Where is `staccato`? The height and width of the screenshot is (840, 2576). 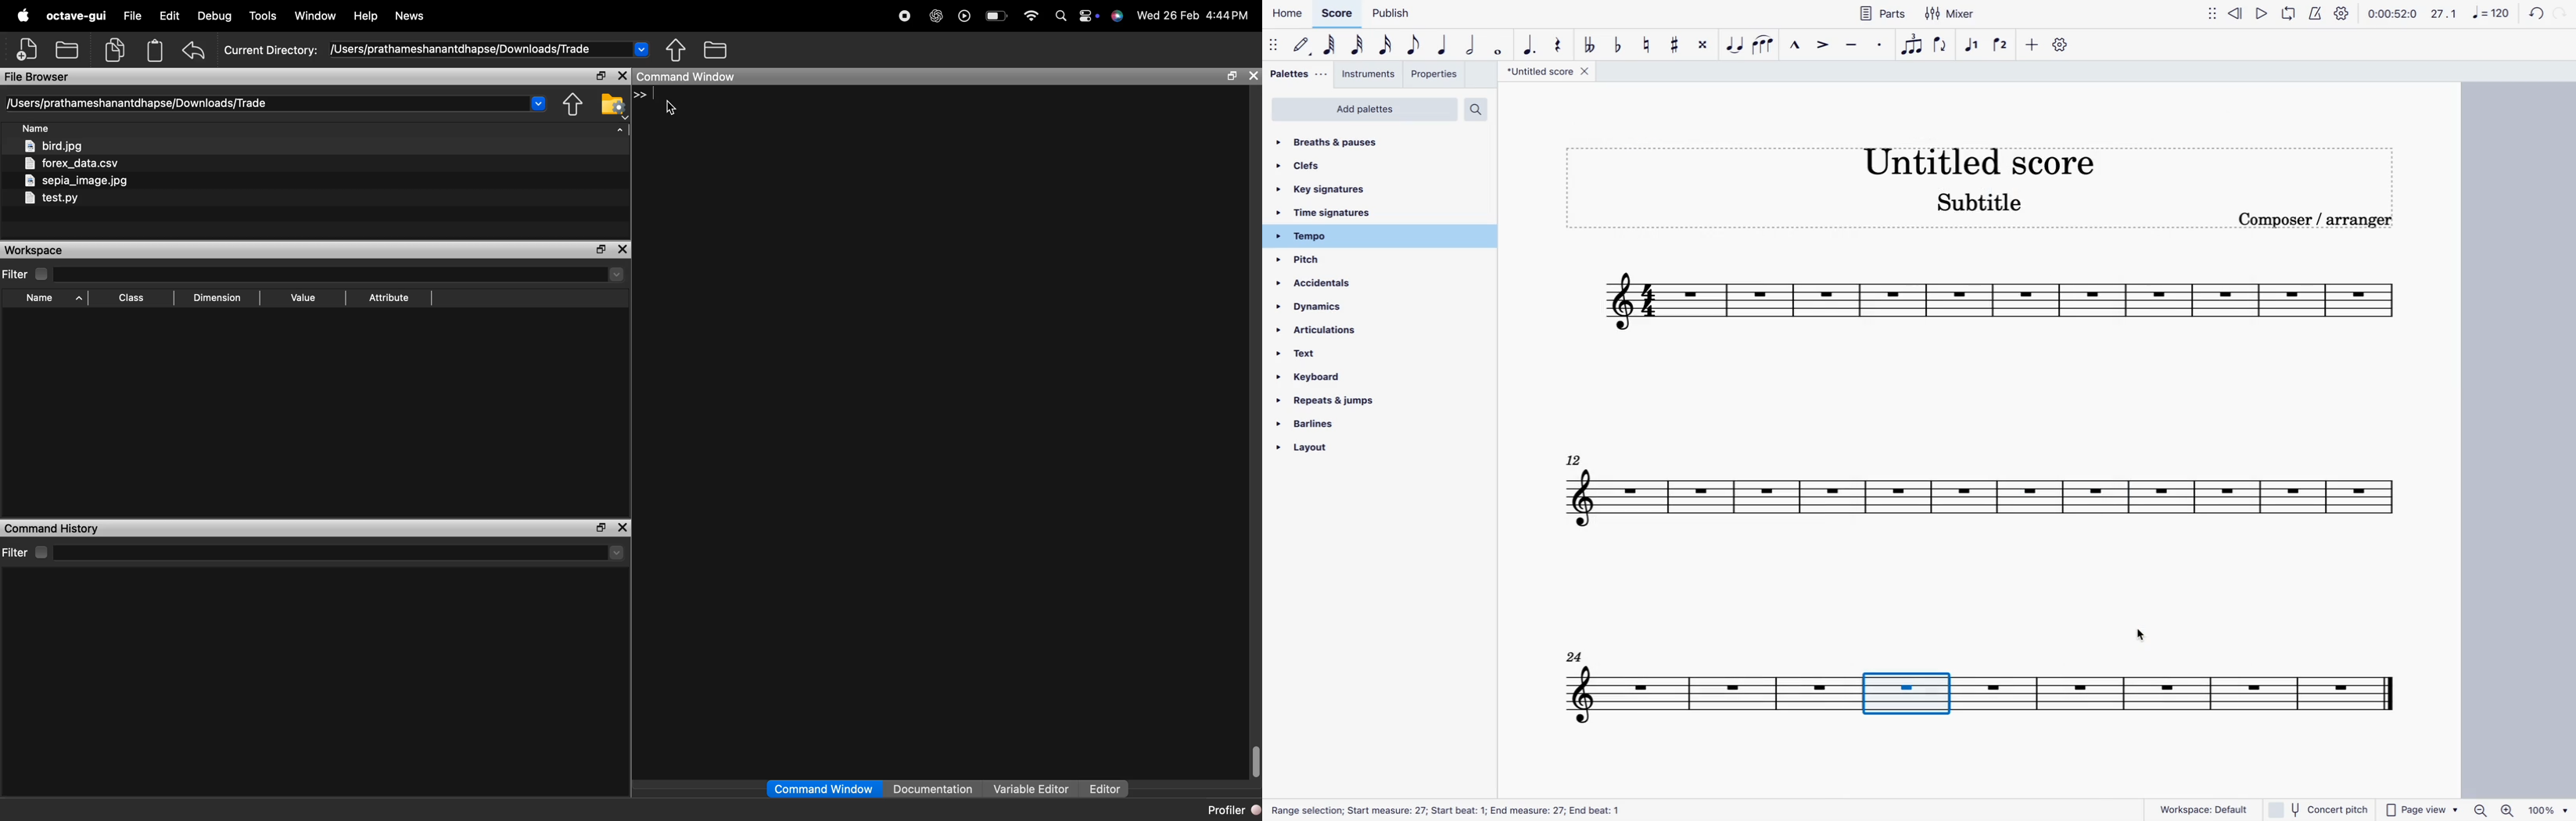
staccato is located at coordinates (1881, 45).